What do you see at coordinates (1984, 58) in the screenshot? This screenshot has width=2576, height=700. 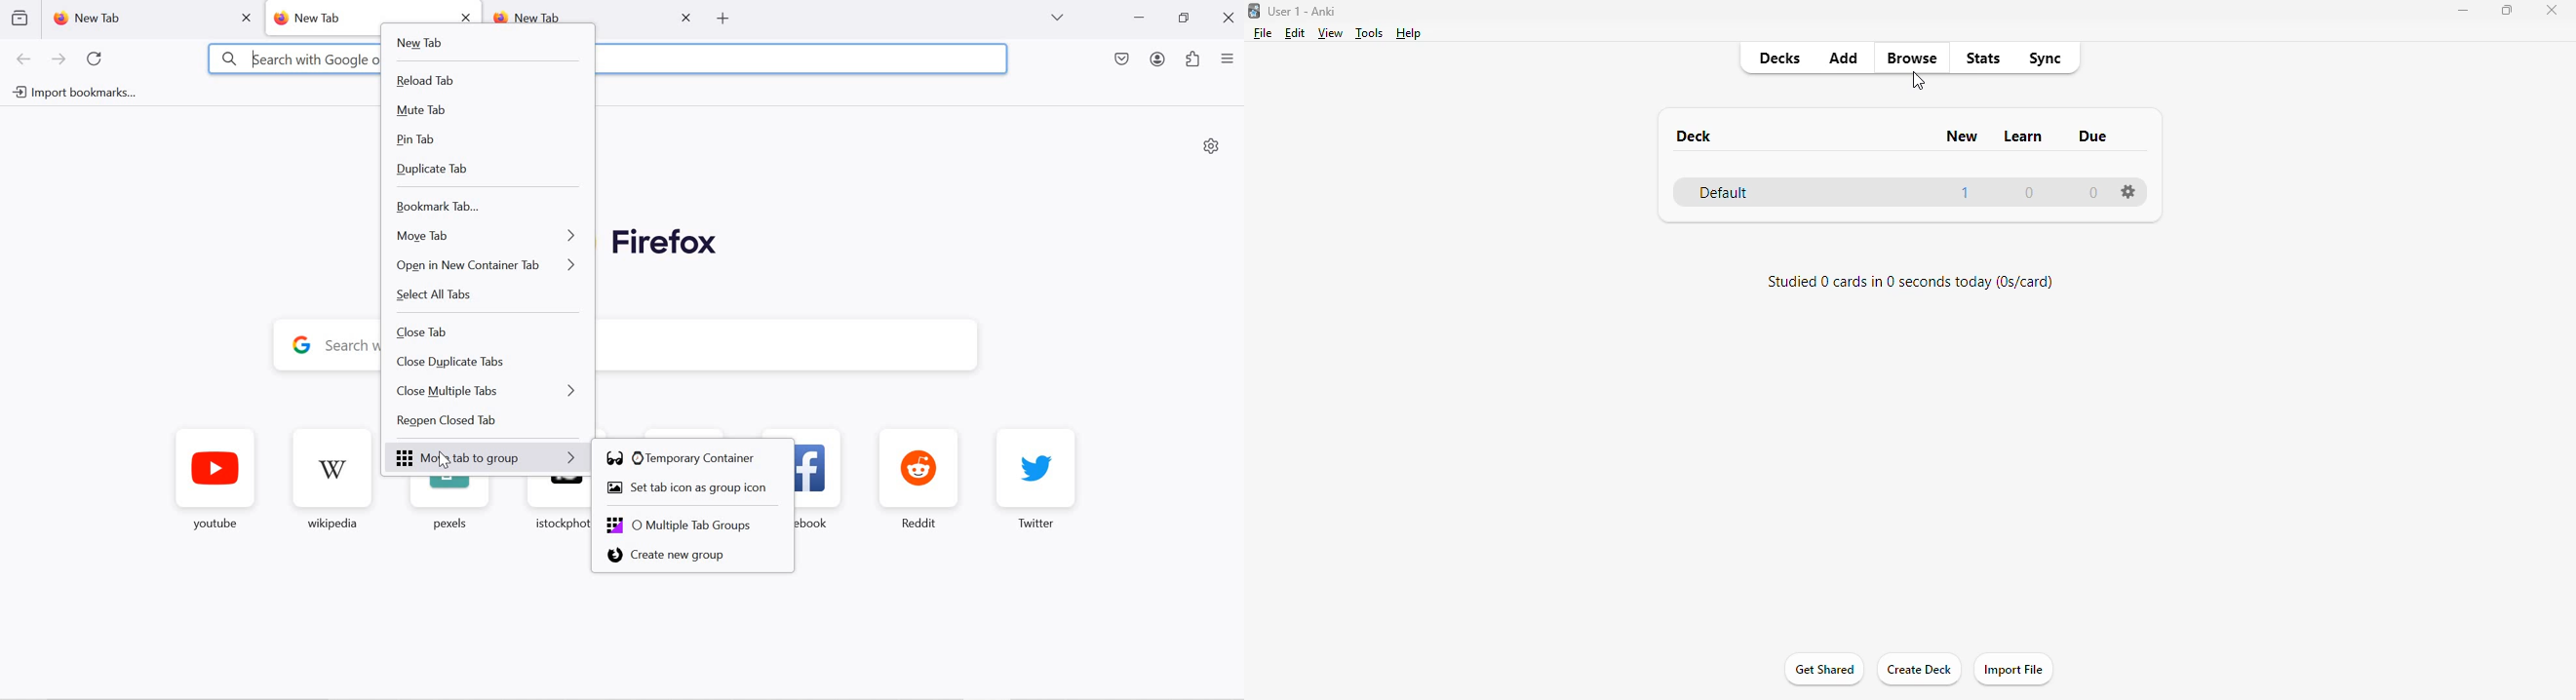 I see `stats` at bounding box center [1984, 58].